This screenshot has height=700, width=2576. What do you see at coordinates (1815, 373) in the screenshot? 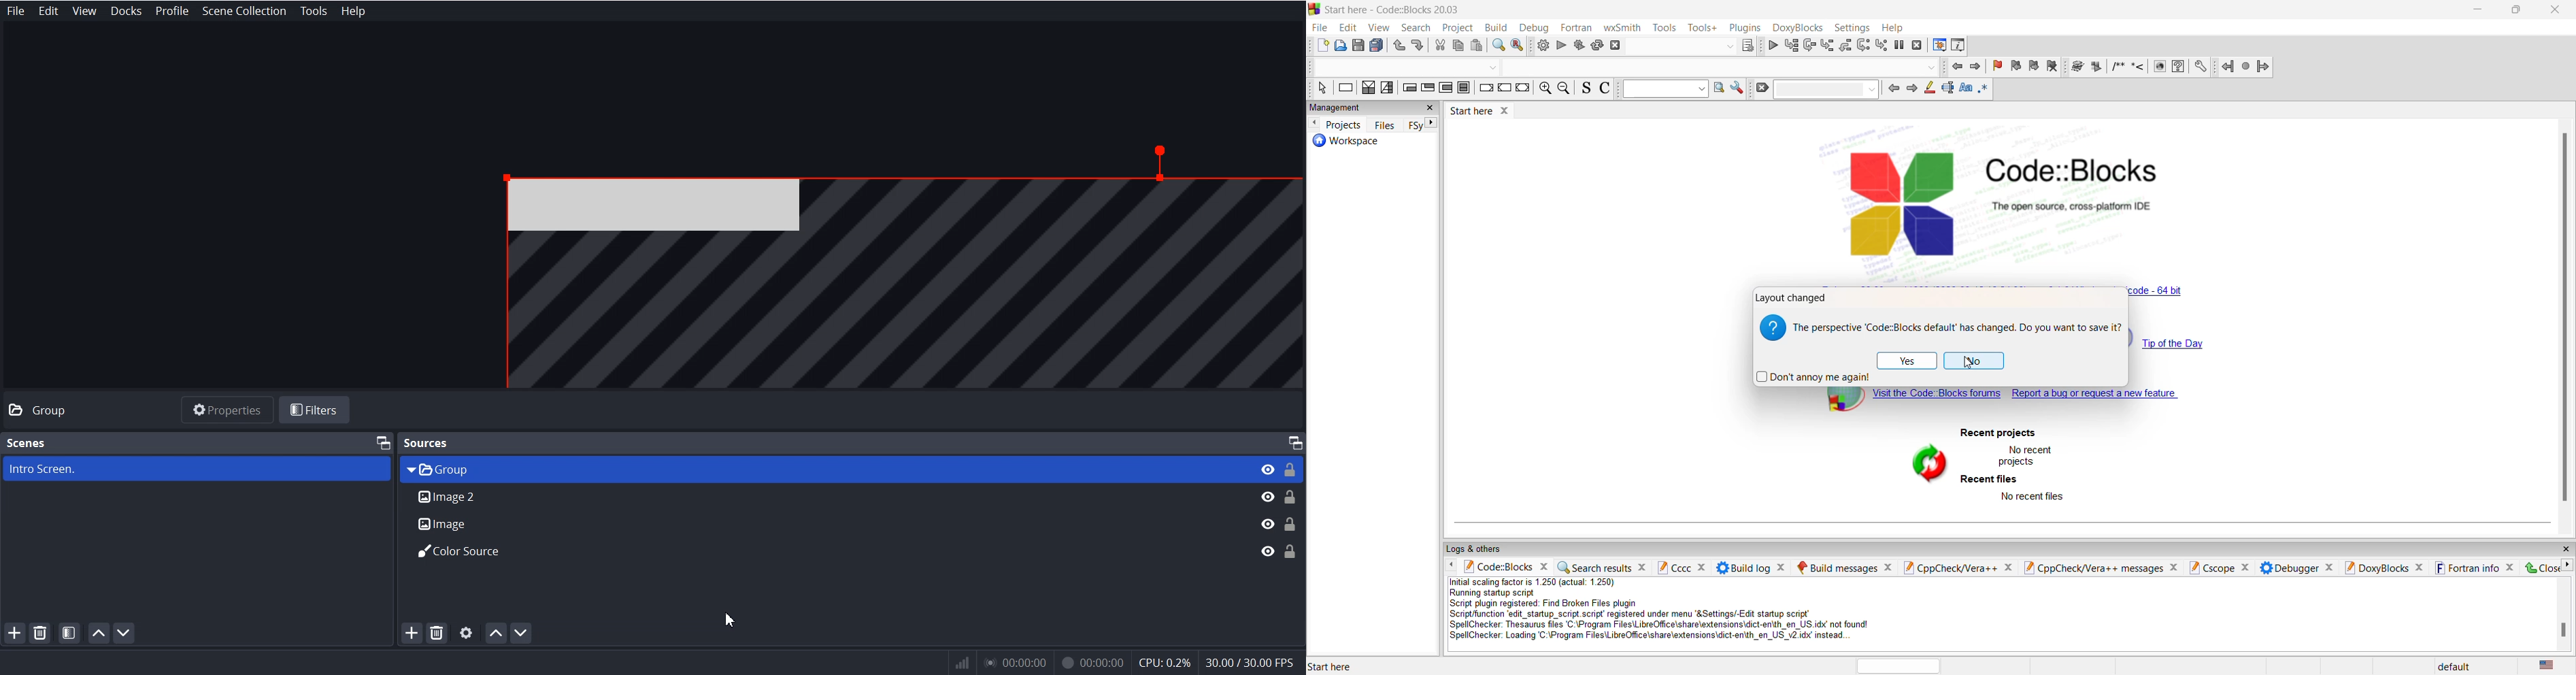
I see `dont annoy again checkbox` at bounding box center [1815, 373].